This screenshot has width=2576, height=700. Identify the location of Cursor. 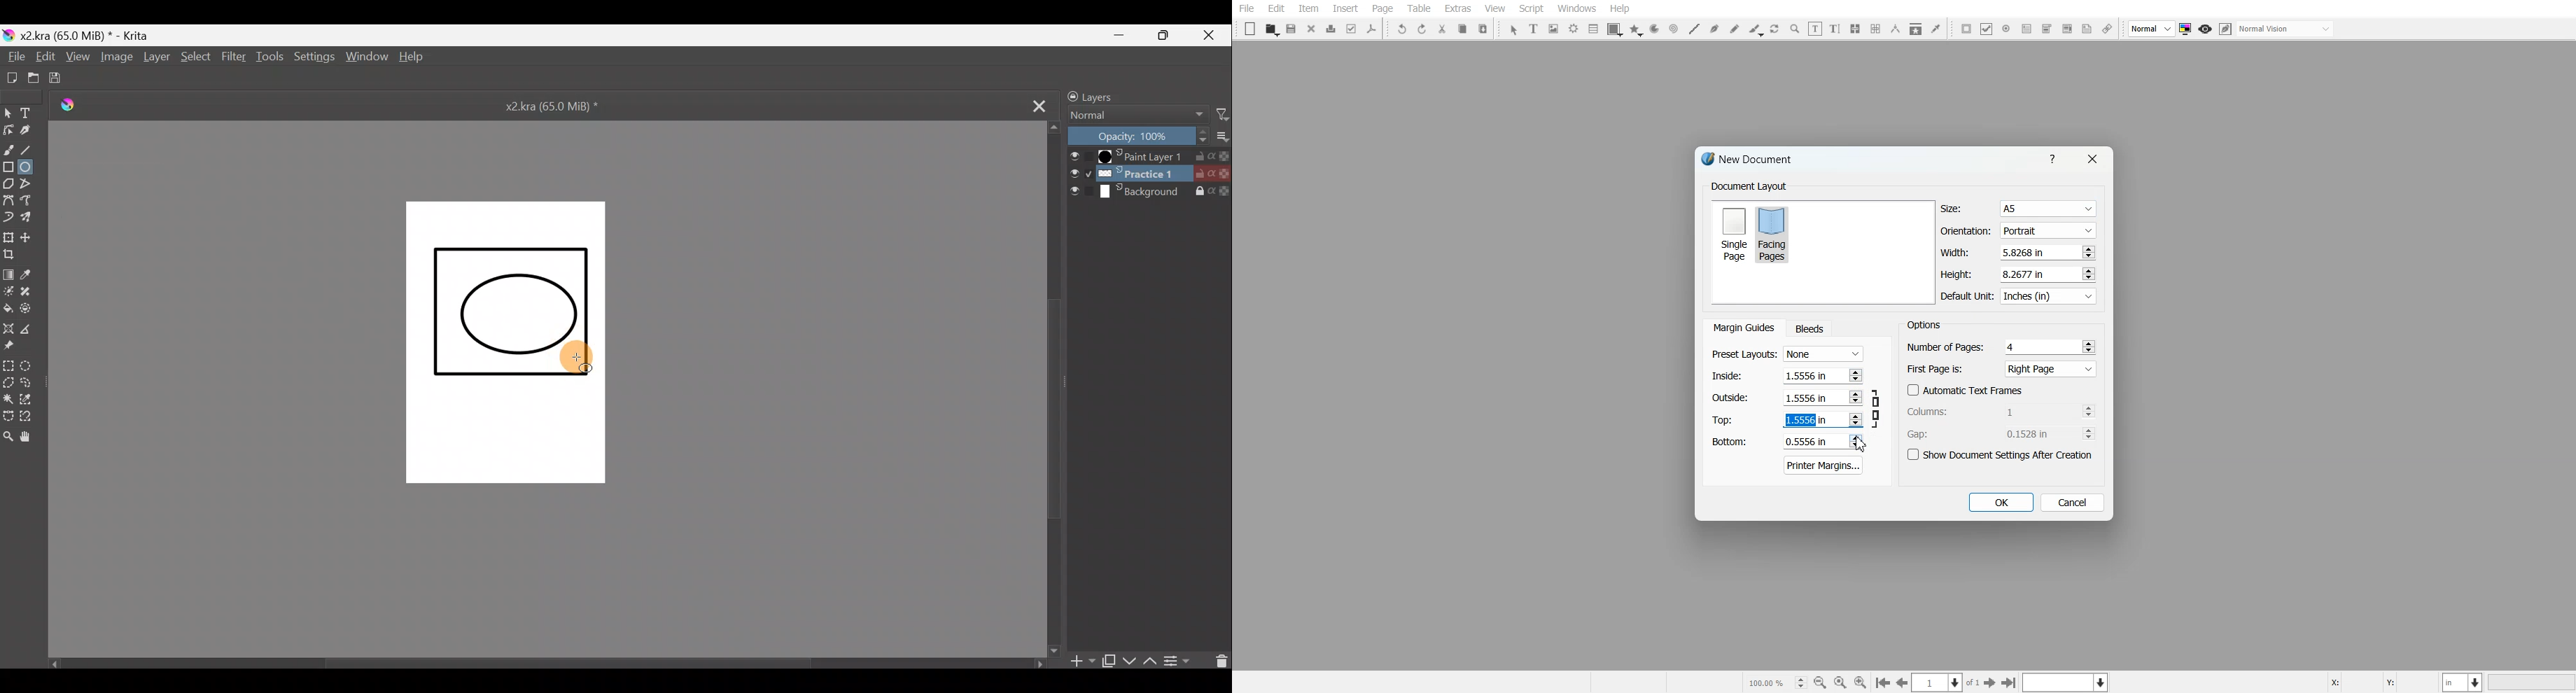
(1861, 444).